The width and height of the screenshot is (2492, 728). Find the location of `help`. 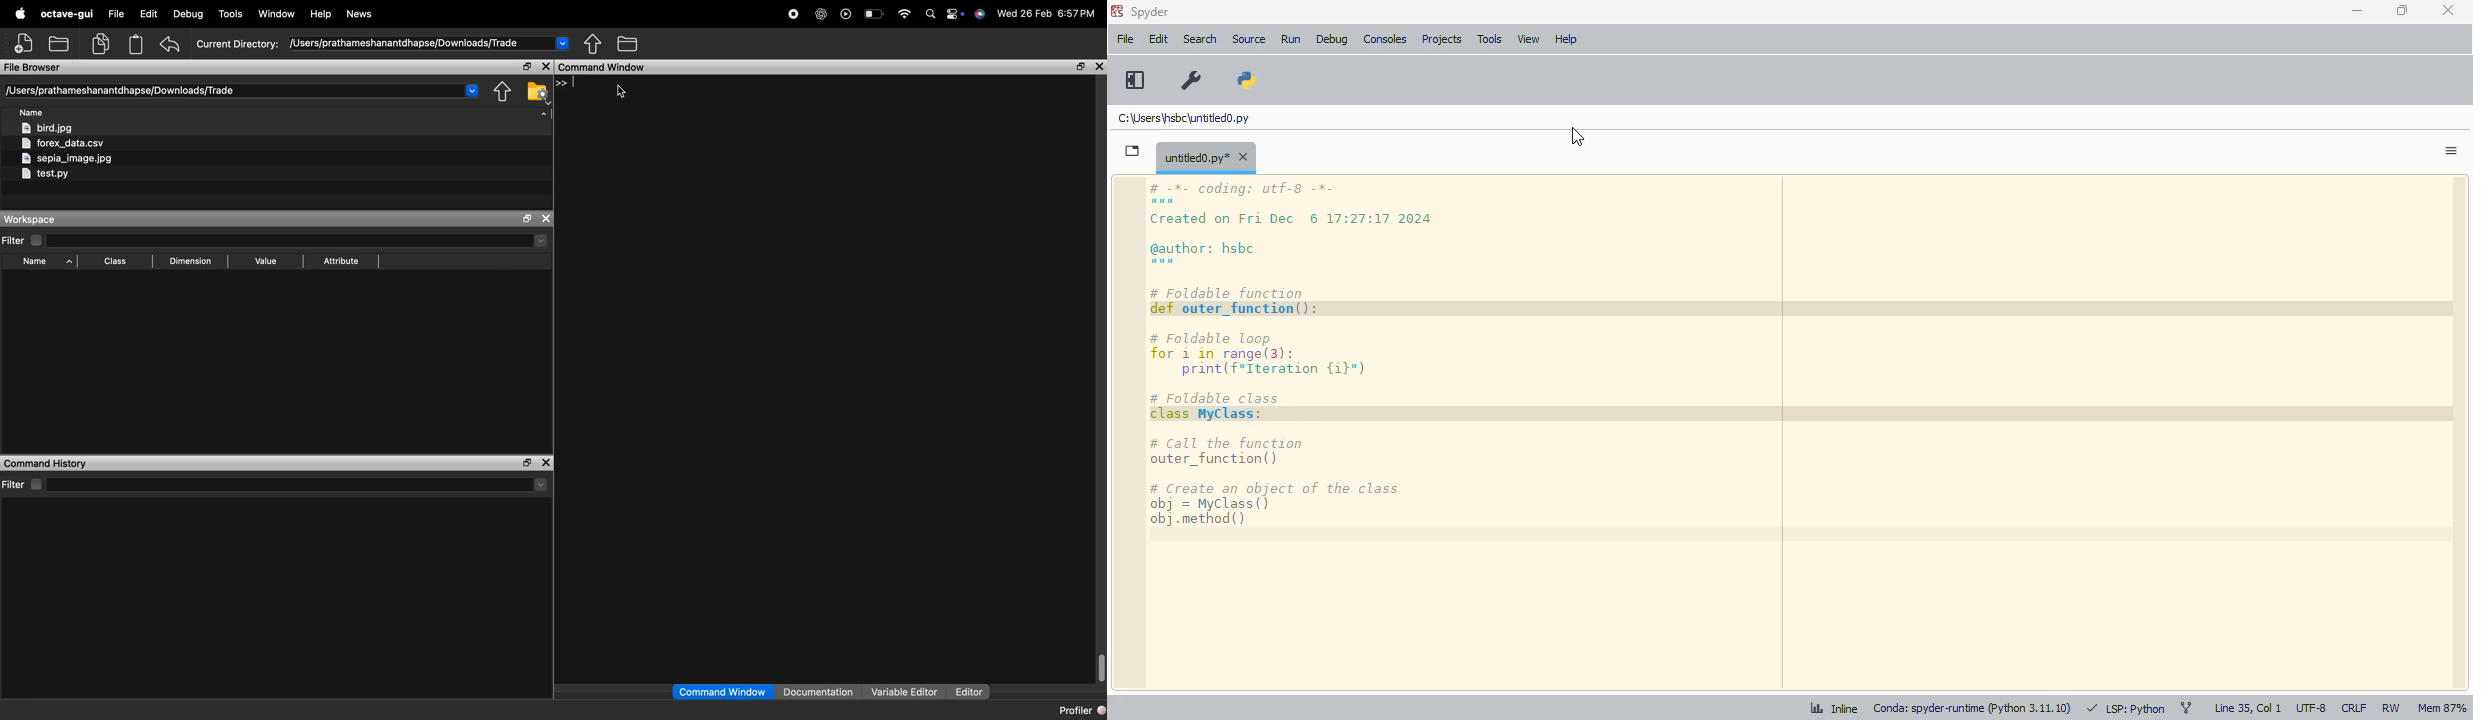

help is located at coordinates (1569, 42).